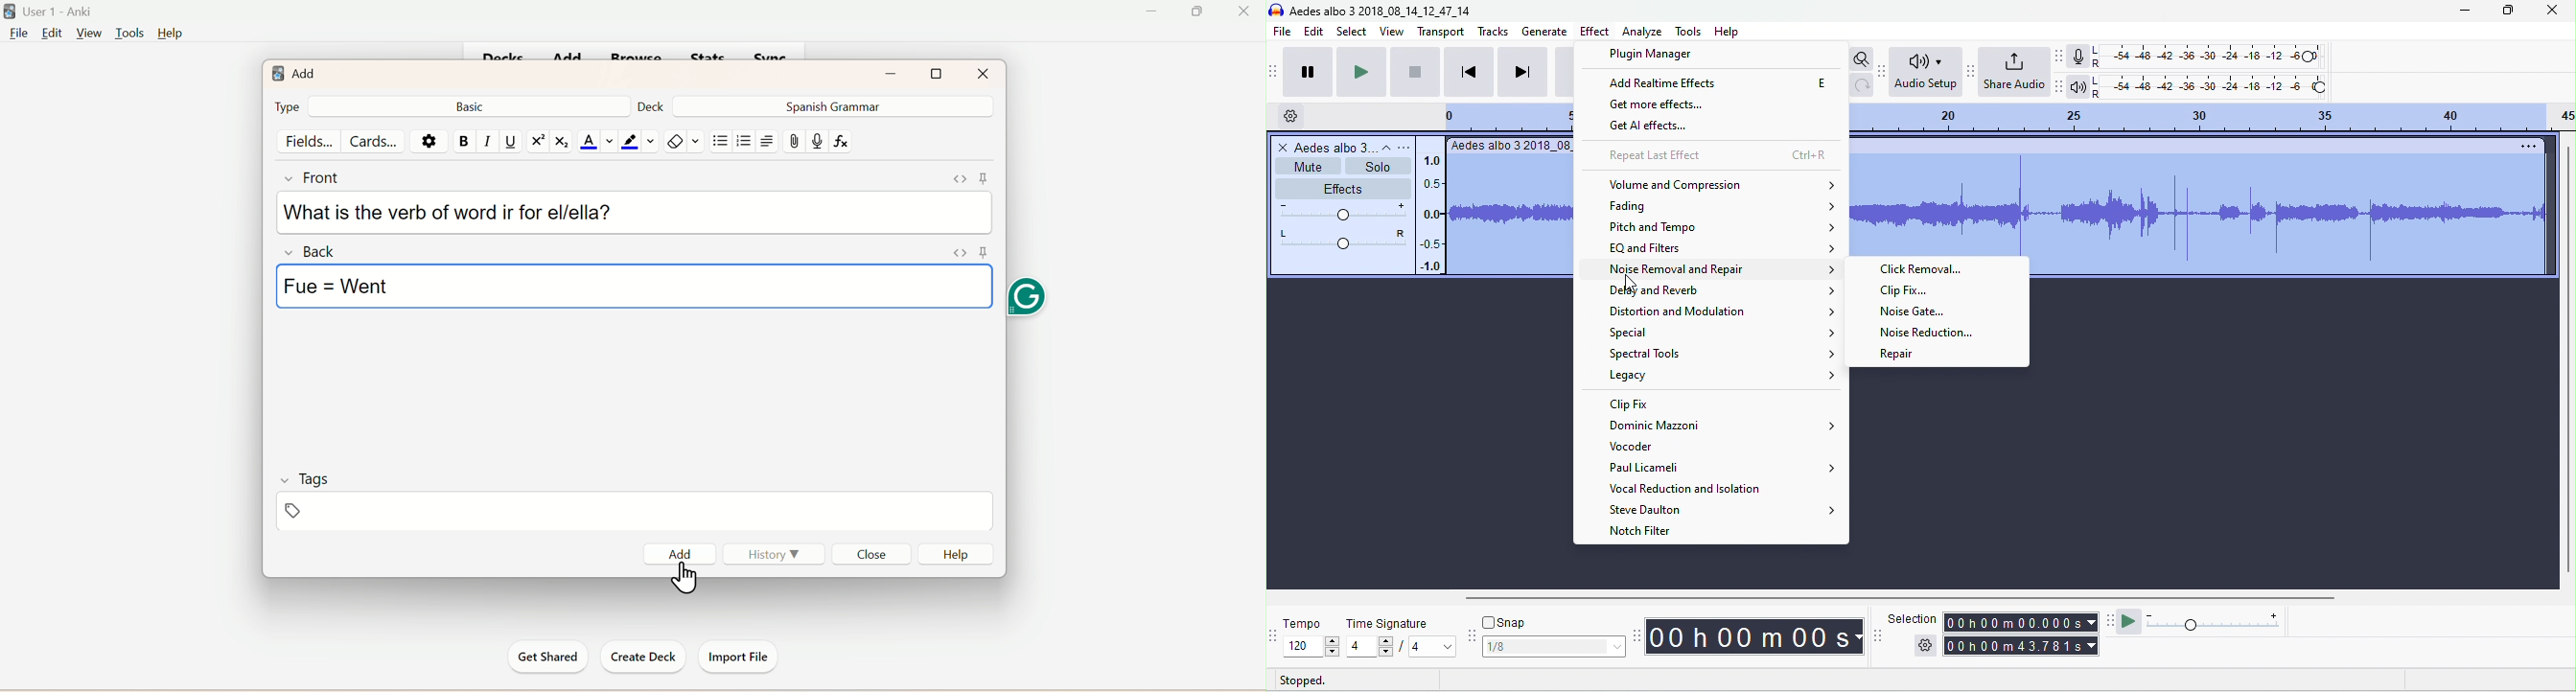 This screenshot has width=2576, height=700. What do you see at coordinates (1314, 31) in the screenshot?
I see `edit` at bounding box center [1314, 31].